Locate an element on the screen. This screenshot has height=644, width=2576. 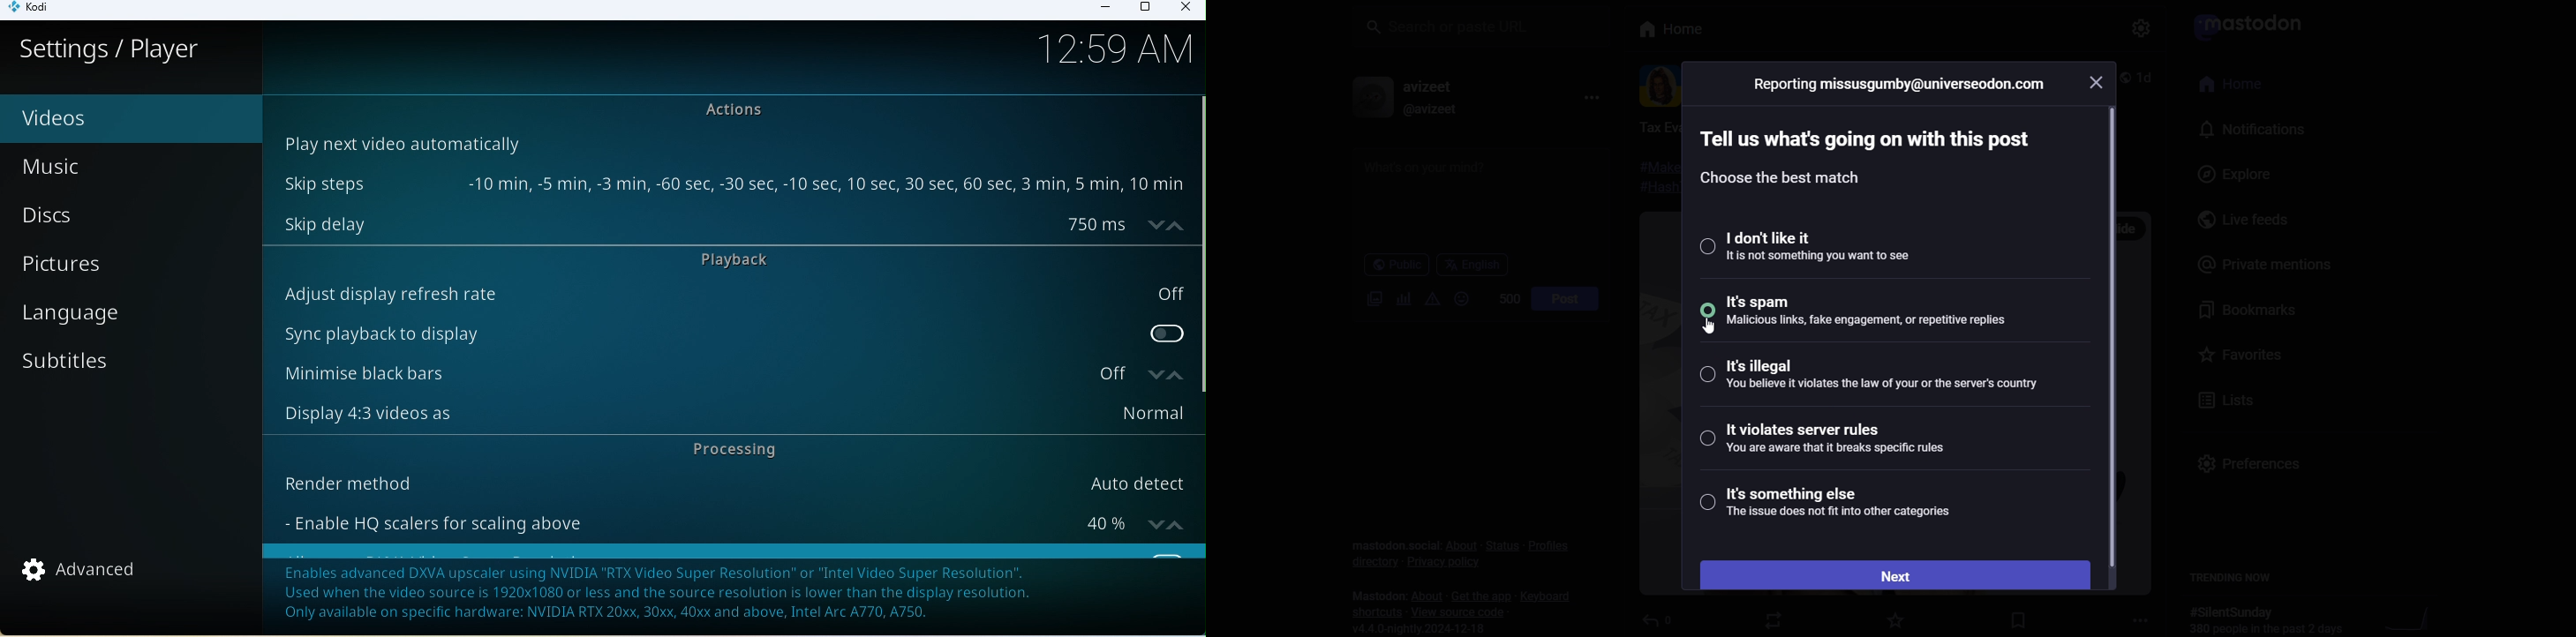
Enable HQ scalers for scaling above is located at coordinates (706, 520).